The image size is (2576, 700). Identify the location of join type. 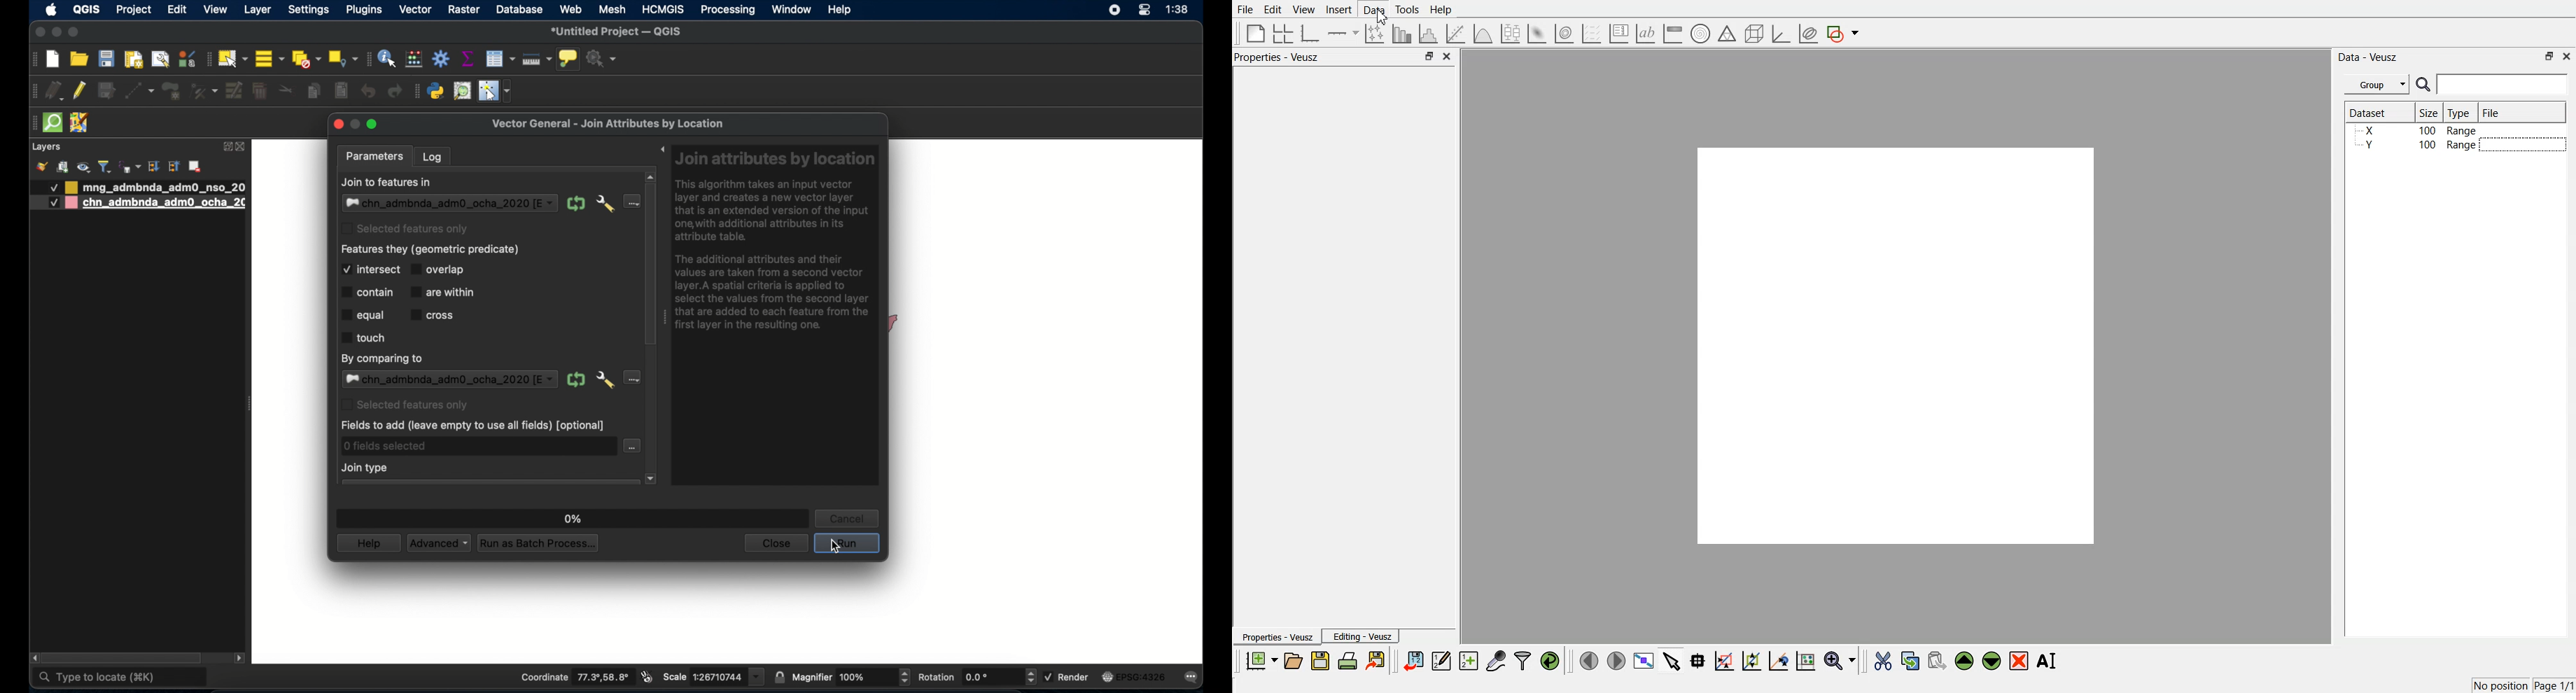
(366, 468).